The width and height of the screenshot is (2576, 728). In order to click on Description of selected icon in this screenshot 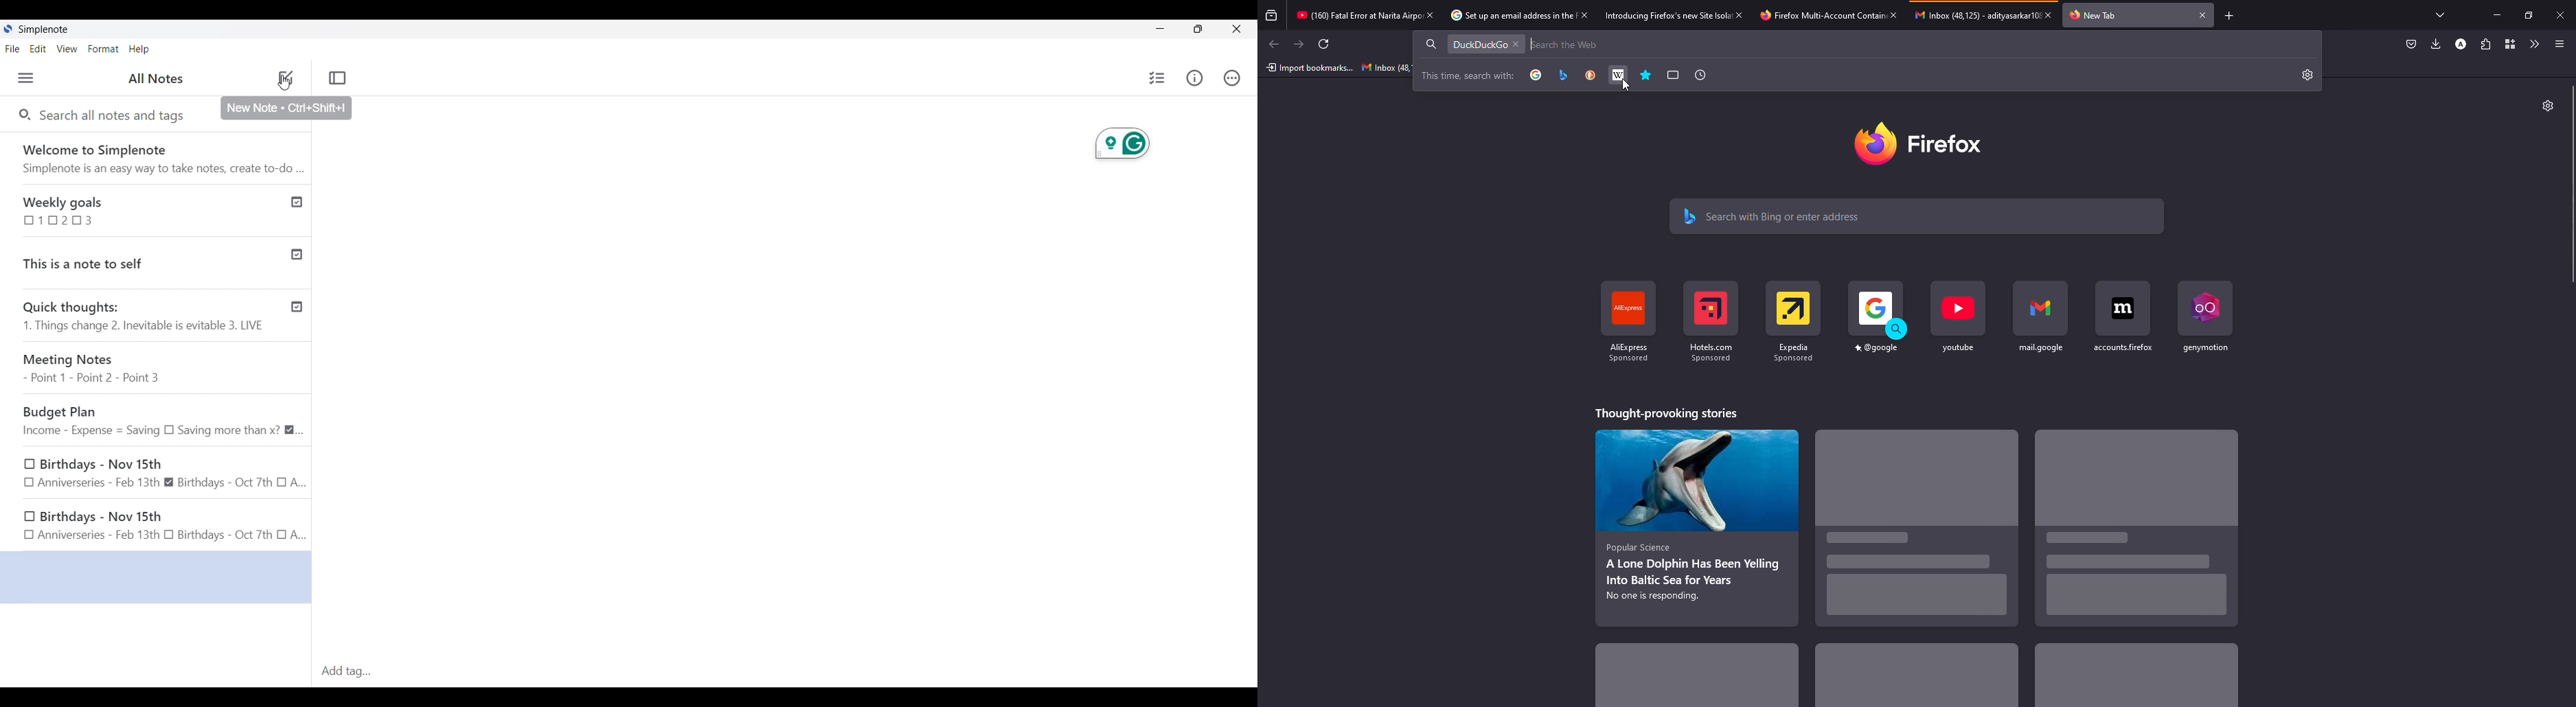, I will do `click(286, 108)`.